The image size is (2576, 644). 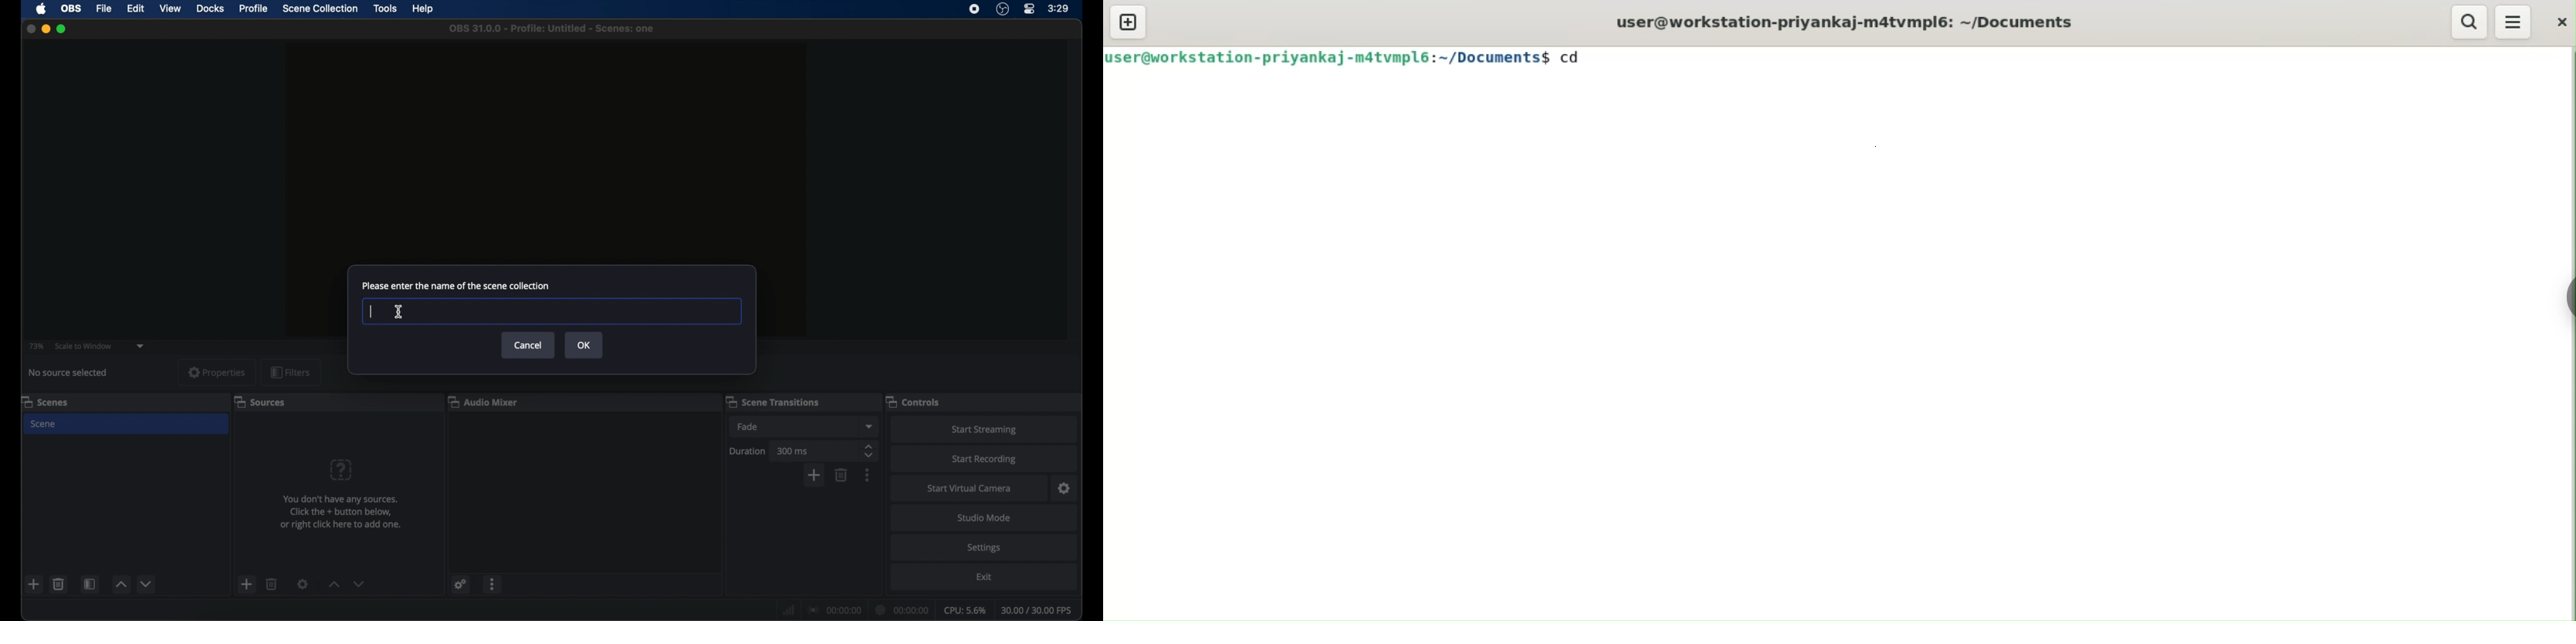 I want to click on user@workstation-priyankaj-m4tvmpl6: ~/Documents, so click(x=1846, y=22).